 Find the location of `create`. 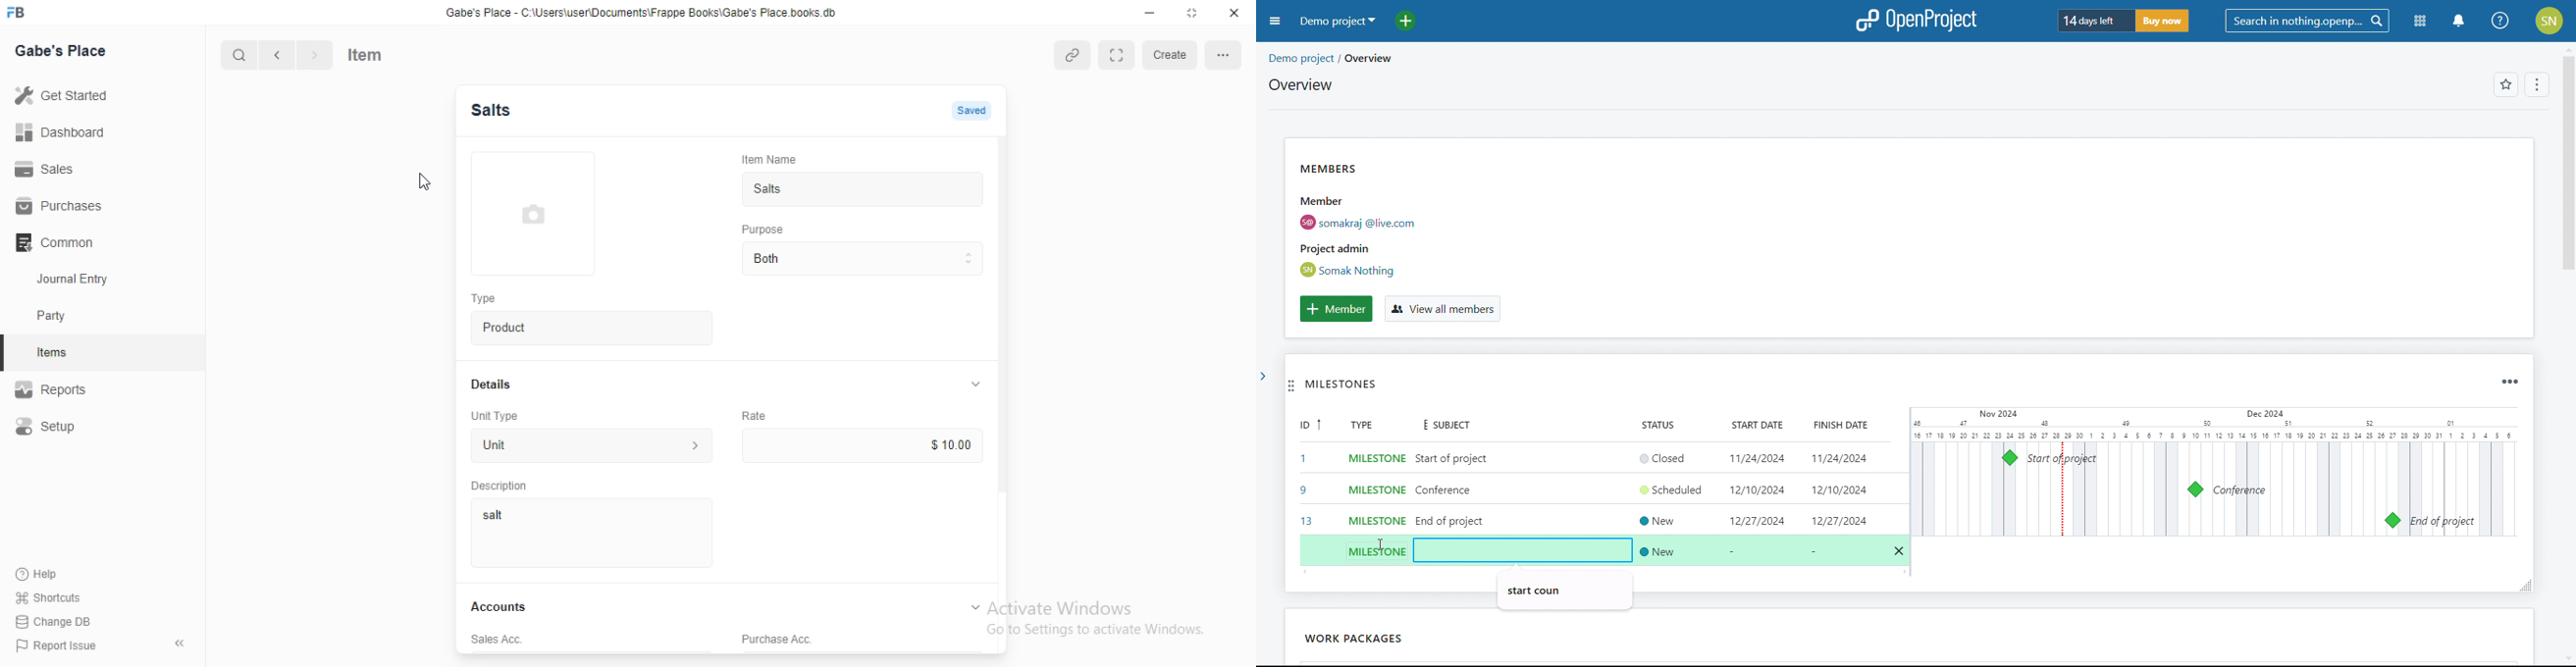

create is located at coordinates (1167, 53).